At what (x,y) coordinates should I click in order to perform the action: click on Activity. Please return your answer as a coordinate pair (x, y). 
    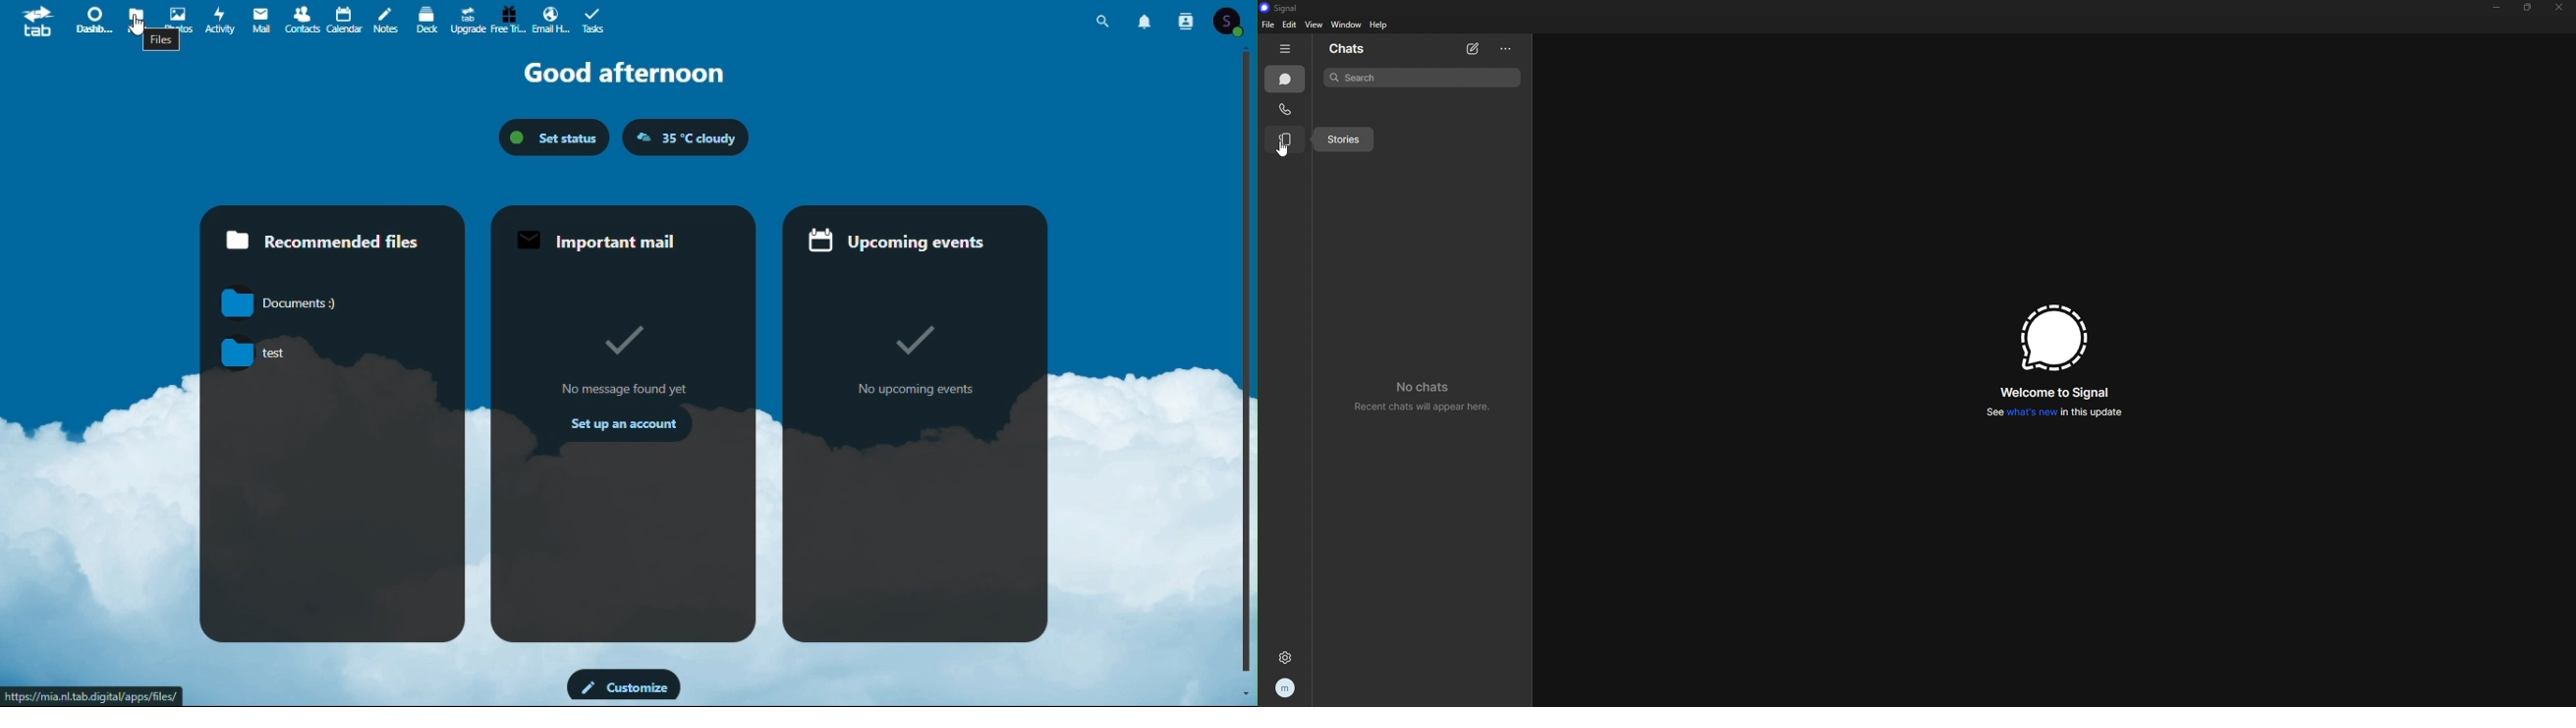
    Looking at the image, I should click on (221, 20).